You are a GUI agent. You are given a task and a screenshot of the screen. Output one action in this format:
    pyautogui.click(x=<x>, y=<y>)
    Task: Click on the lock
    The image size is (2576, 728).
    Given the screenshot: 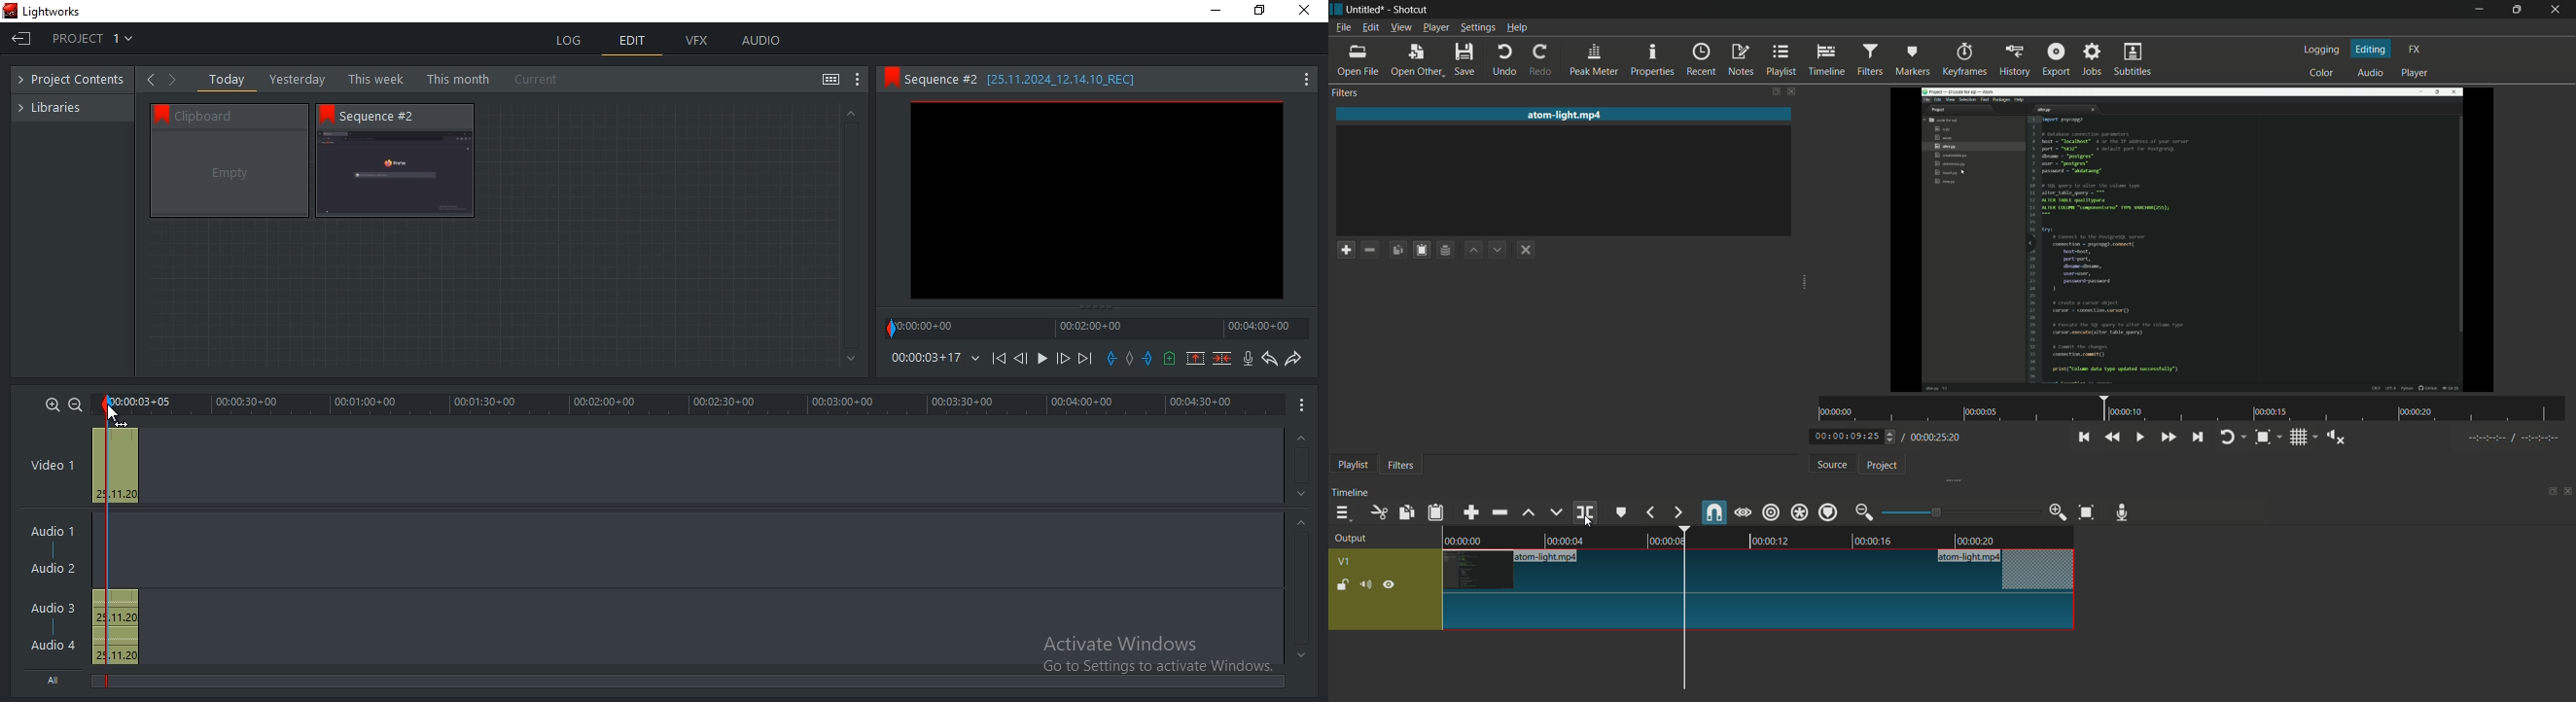 What is the action you would take?
    pyautogui.click(x=1343, y=586)
    